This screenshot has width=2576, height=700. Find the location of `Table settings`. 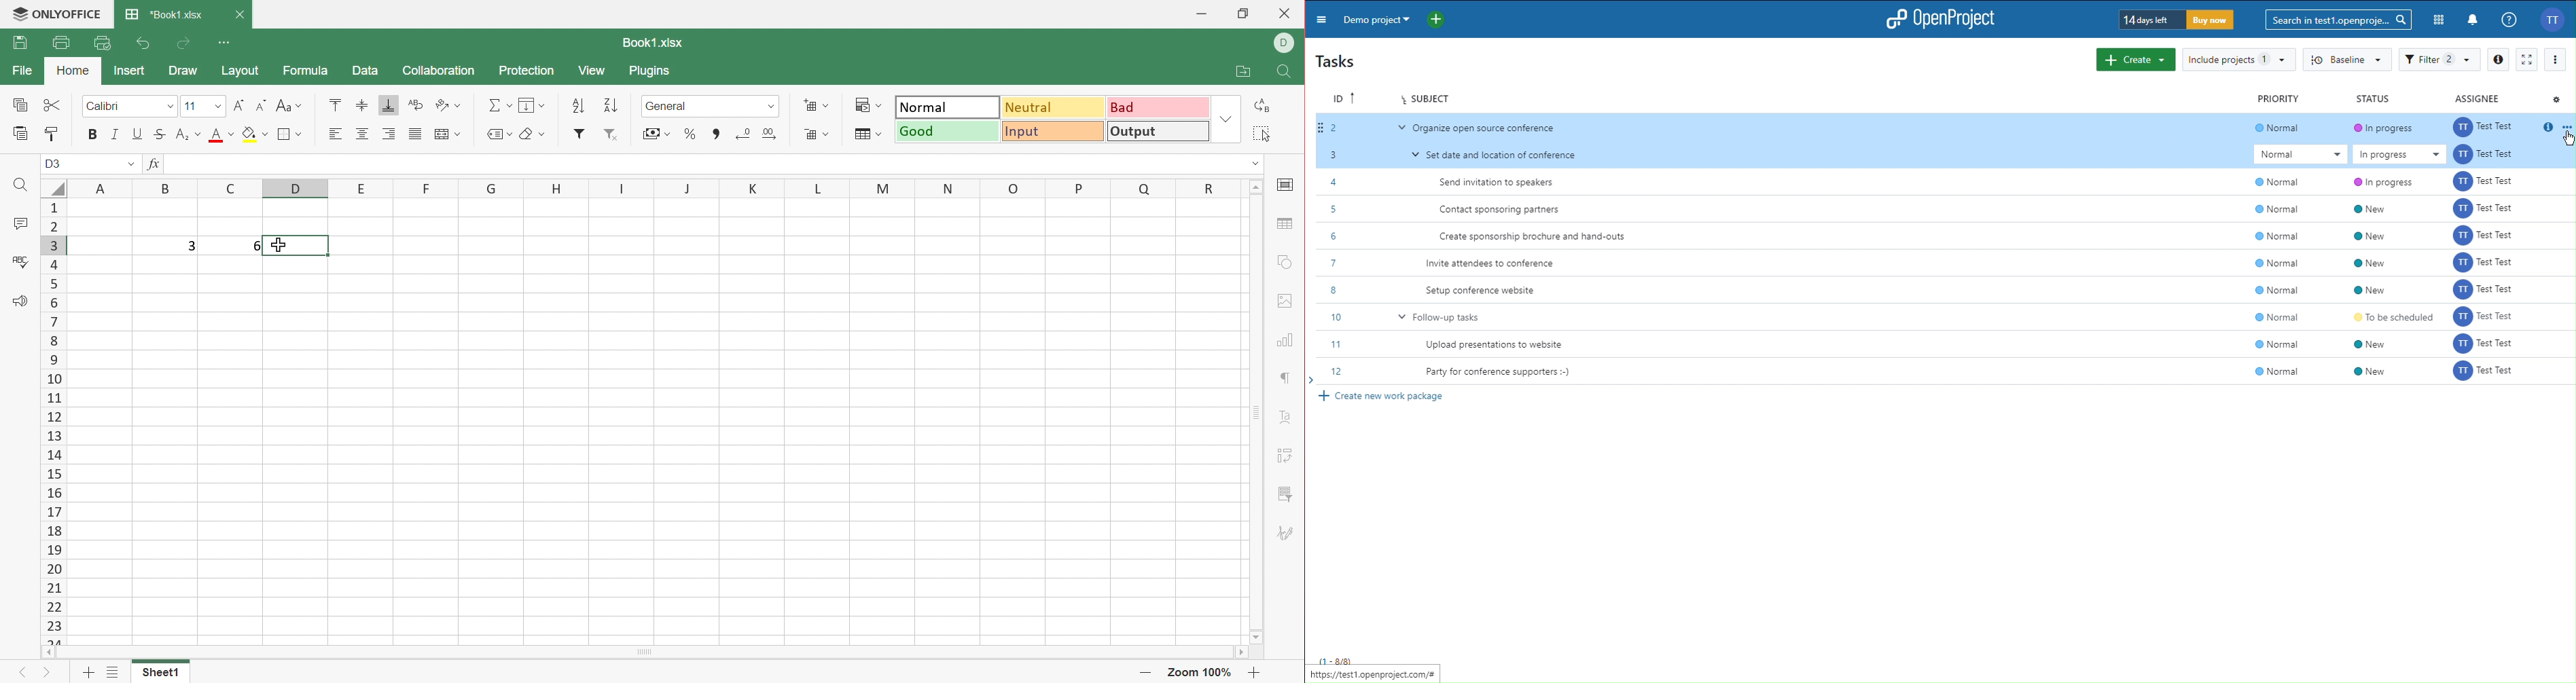

Table settings is located at coordinates (1283, 223).